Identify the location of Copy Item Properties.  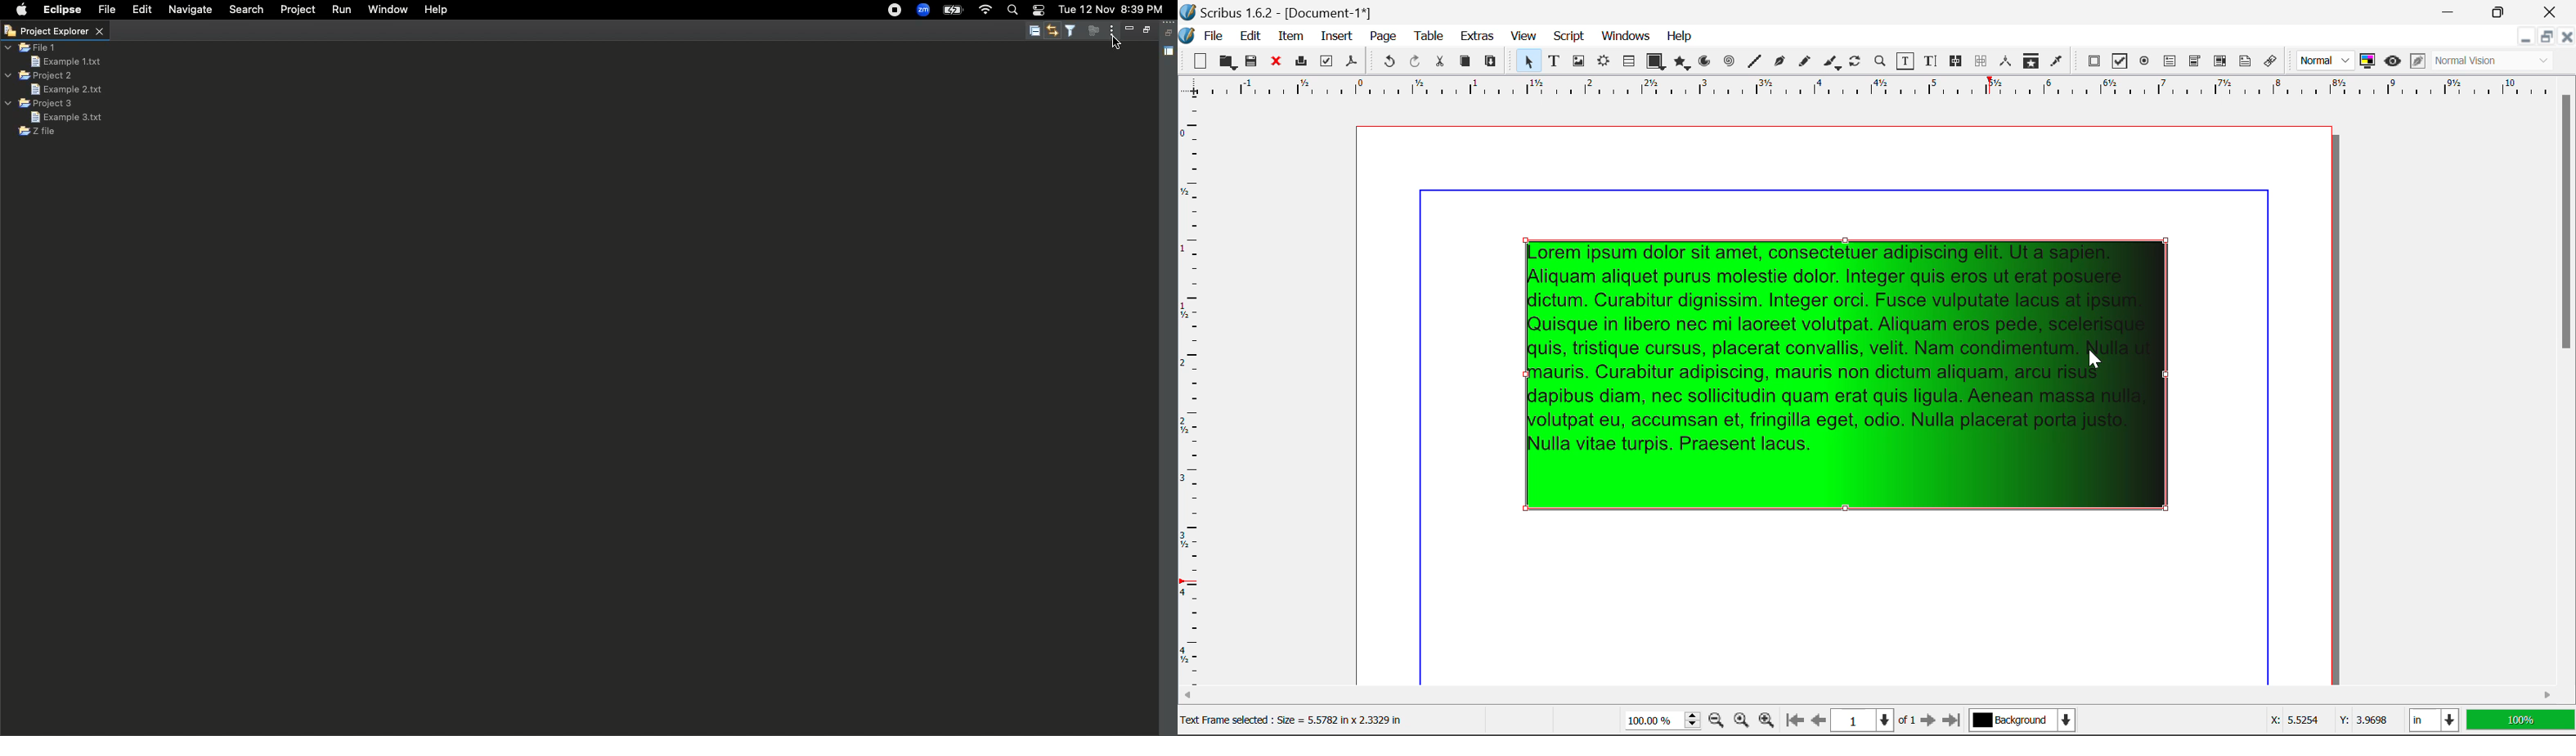
(2031, 63).